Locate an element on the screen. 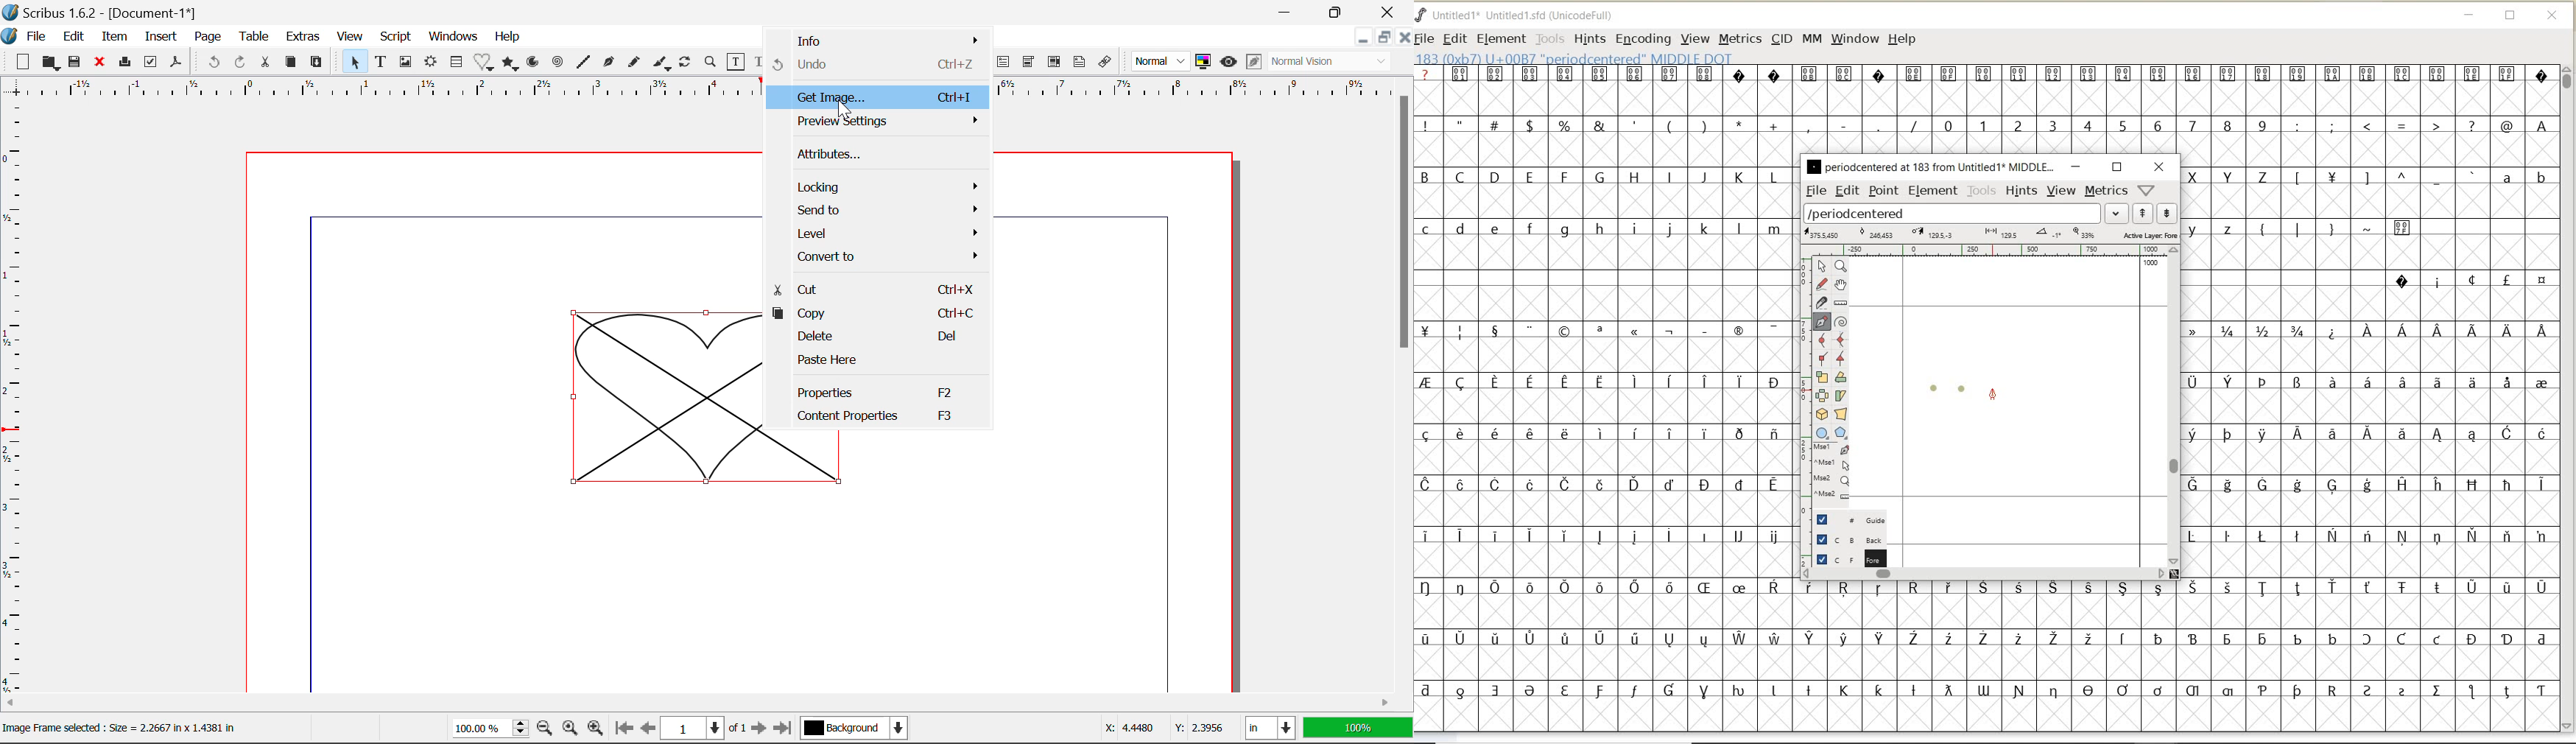 This screenshot has width=2576, height=756. Edit Text in Story Editor is located at coordinates (760, 63).